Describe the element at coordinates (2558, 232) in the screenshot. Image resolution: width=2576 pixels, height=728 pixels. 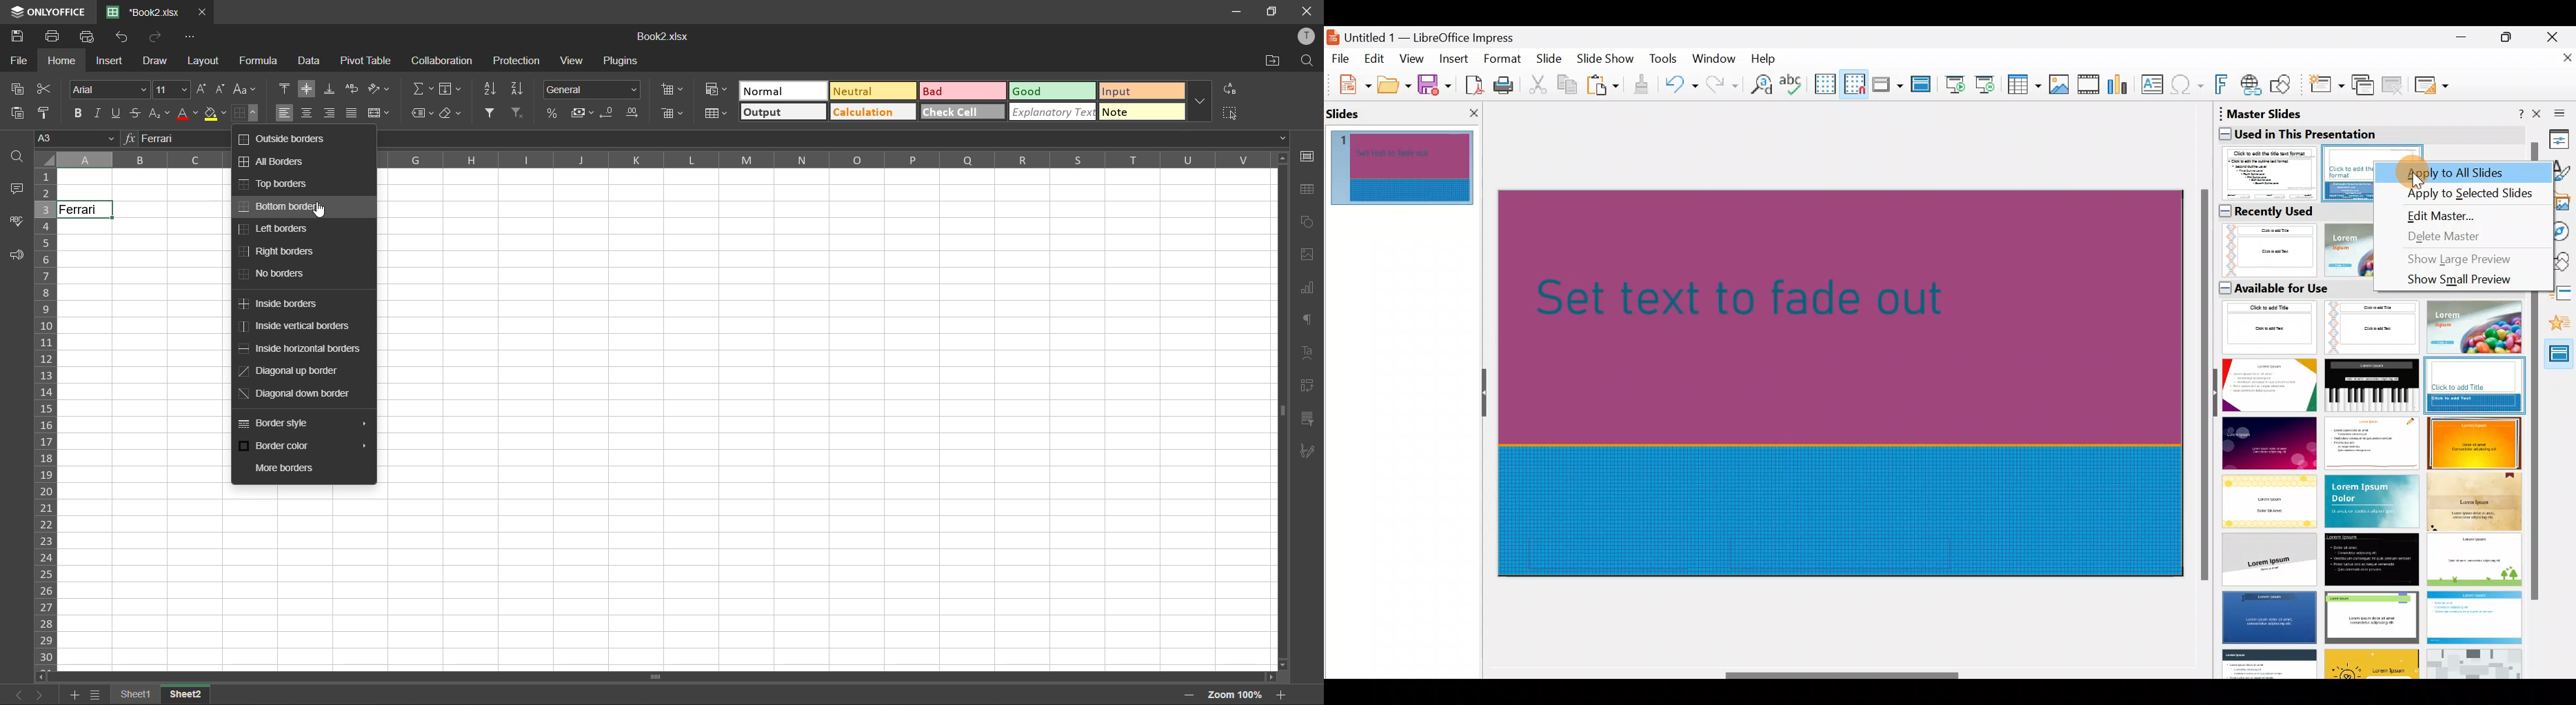
I see `Navigator` at that location.